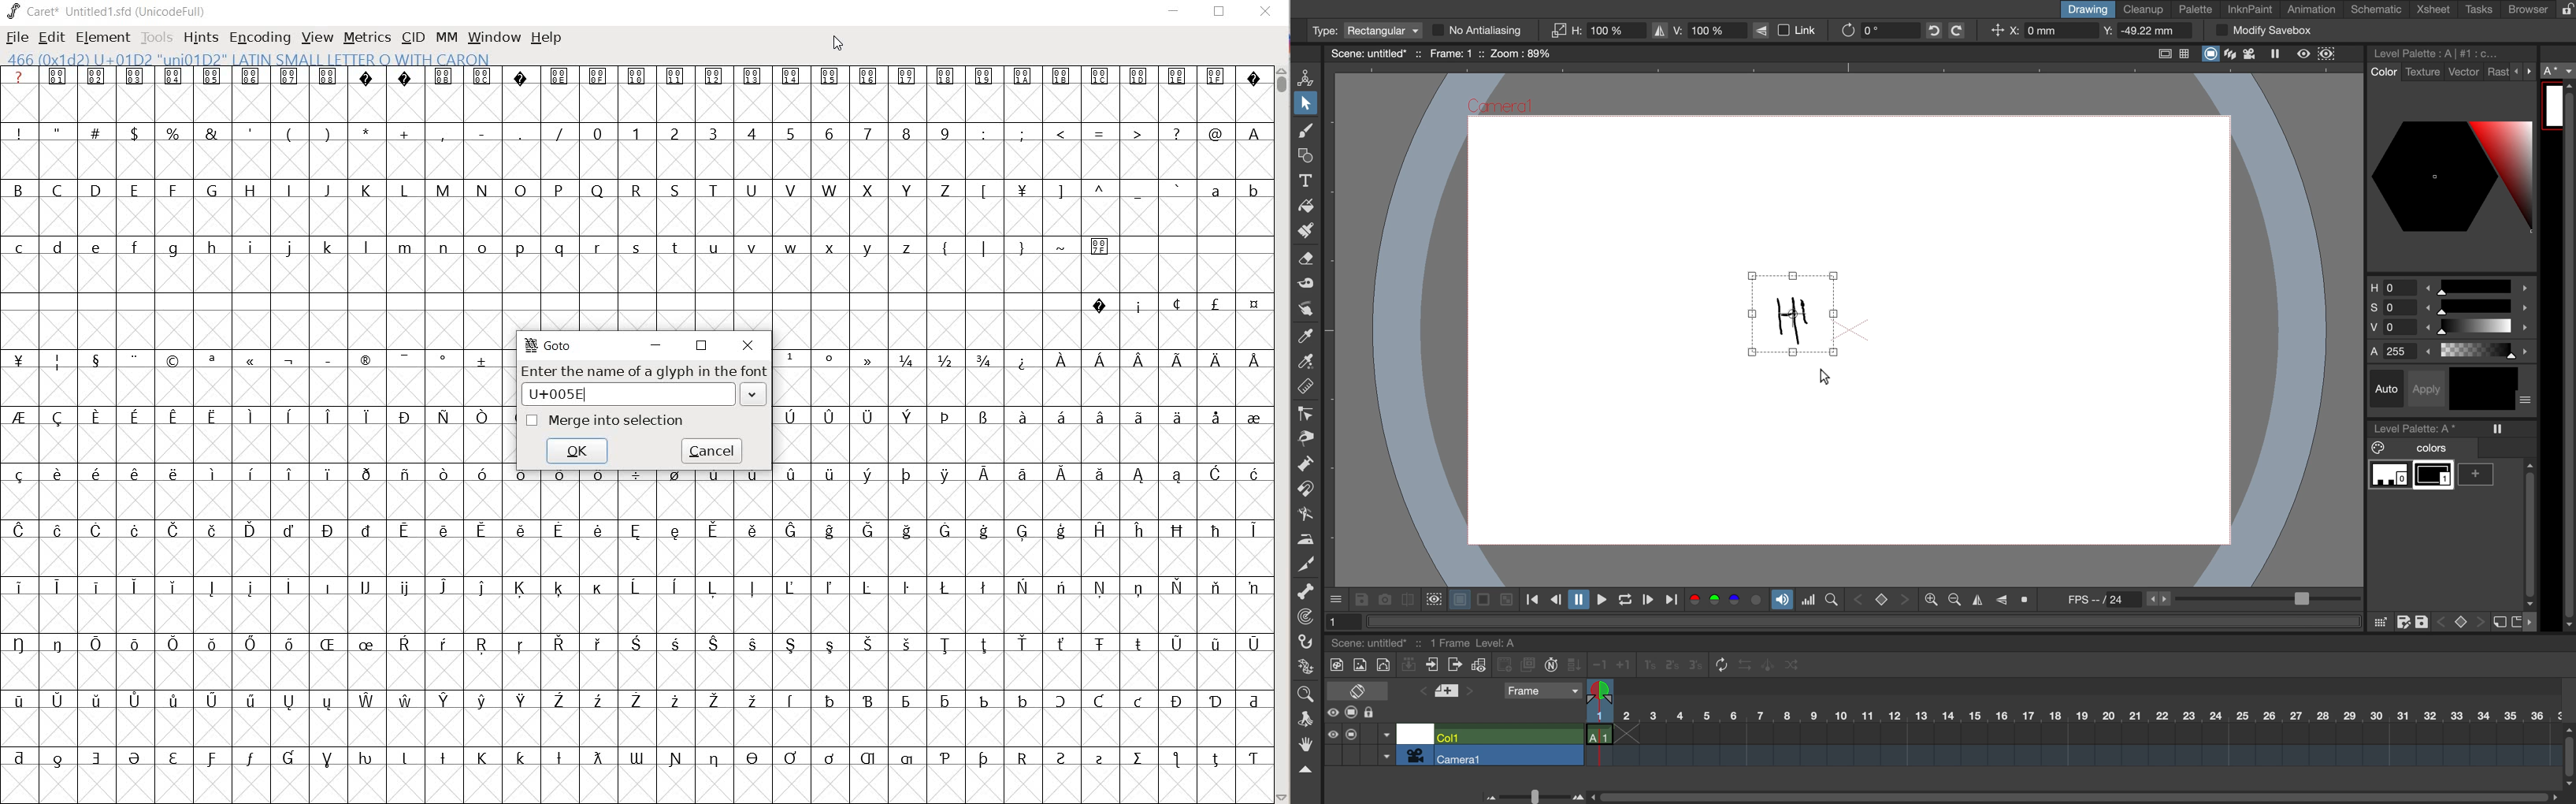 Image resolution: width=2576 pixels, height=812 pixels. Describe the element at coordinates (2196, 10) in the screenshot. I see `palette` at that location.